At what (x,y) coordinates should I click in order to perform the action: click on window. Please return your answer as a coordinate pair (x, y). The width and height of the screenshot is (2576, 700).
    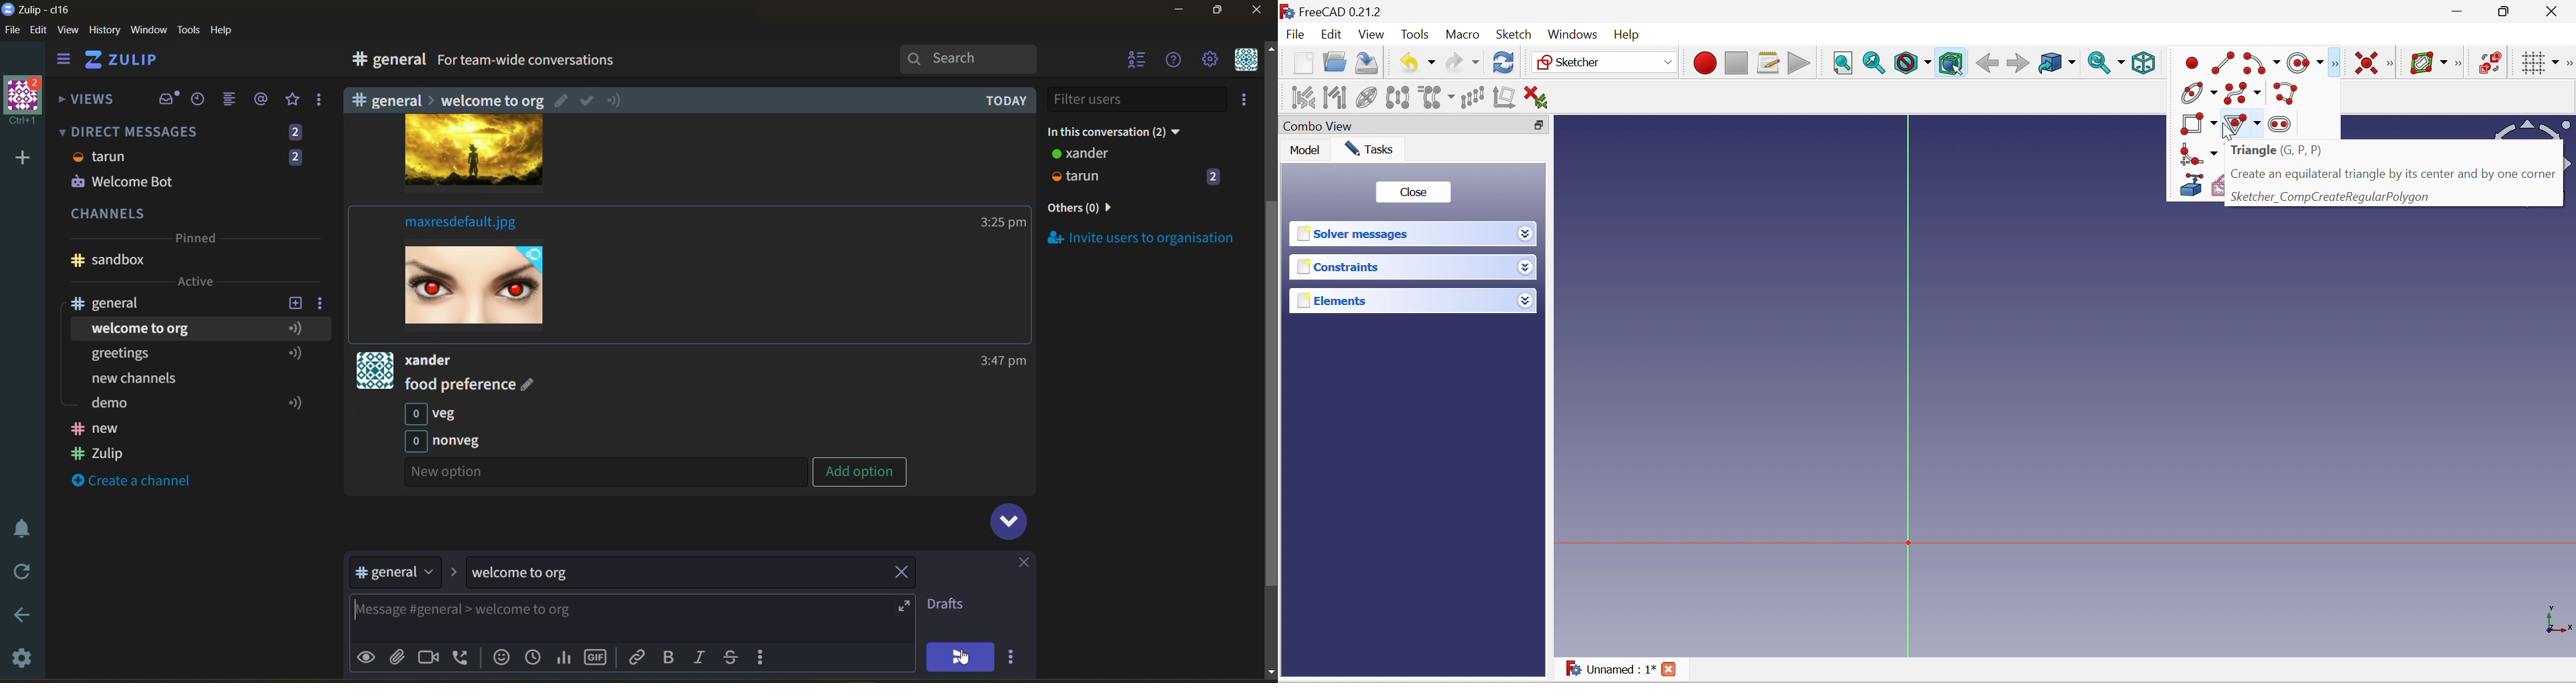
    Looking at the image, I should click on (147, 31).